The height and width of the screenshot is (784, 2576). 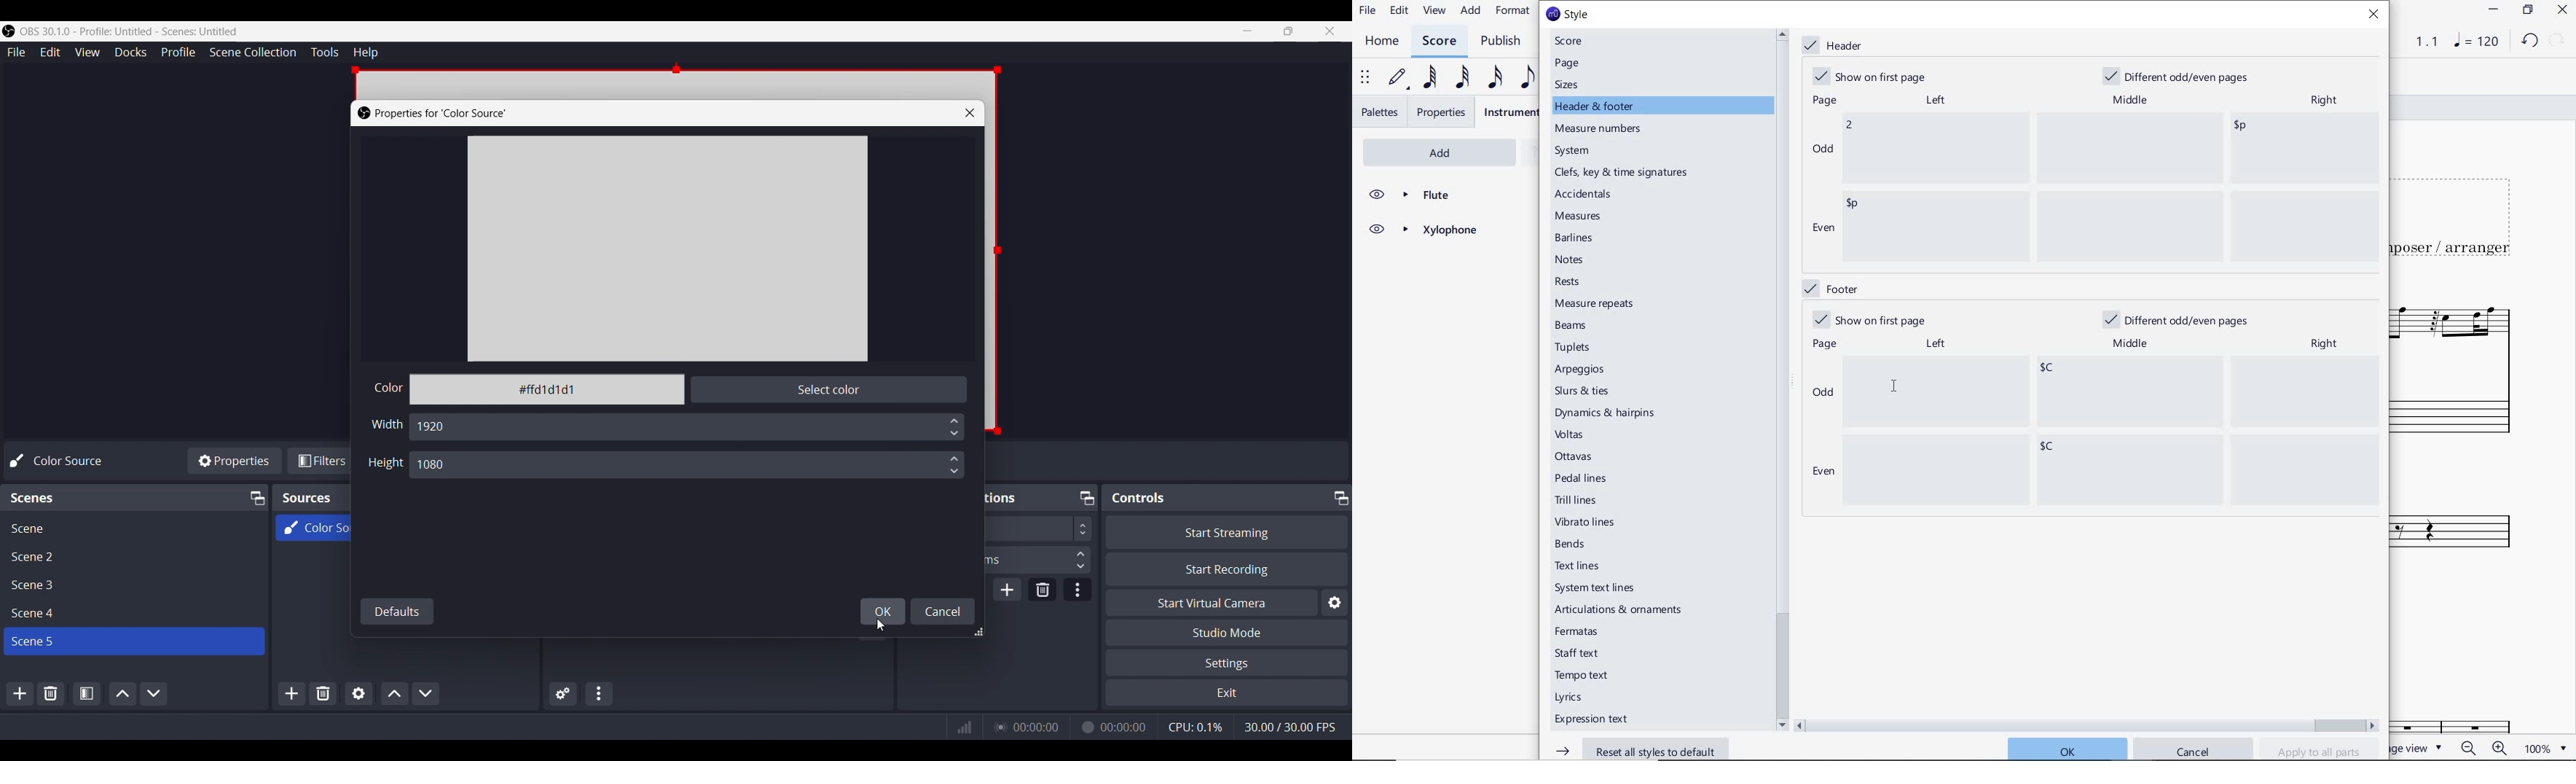 What do you see at coordinates (1085, 495) in the screenshot?
I see `Maximize` at bounding box center [1085, 495].